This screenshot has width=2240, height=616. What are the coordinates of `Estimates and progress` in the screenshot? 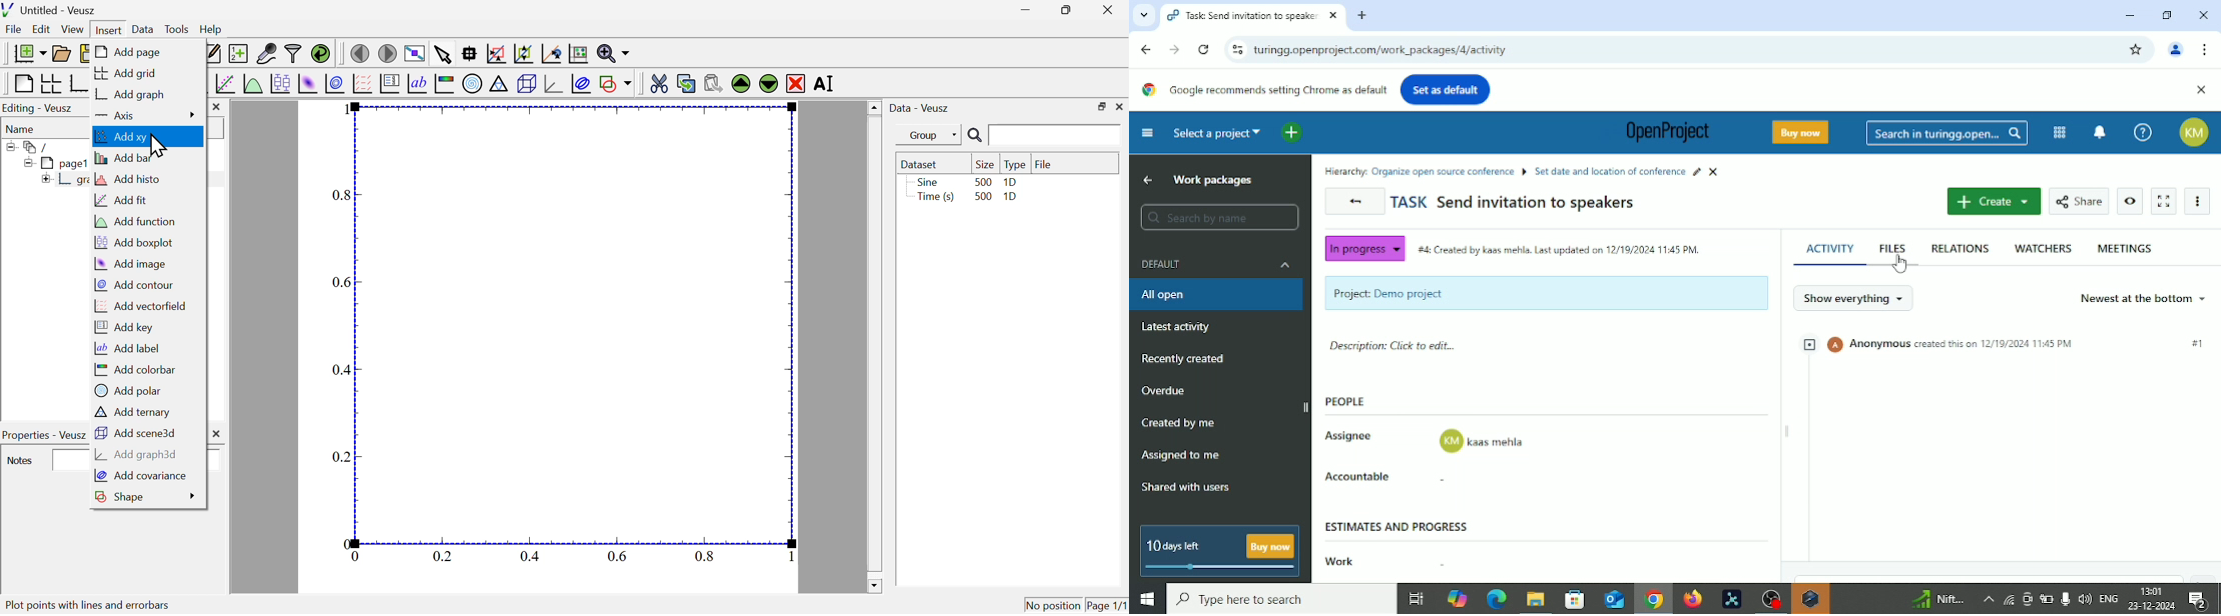 It's located at (1400, 525).